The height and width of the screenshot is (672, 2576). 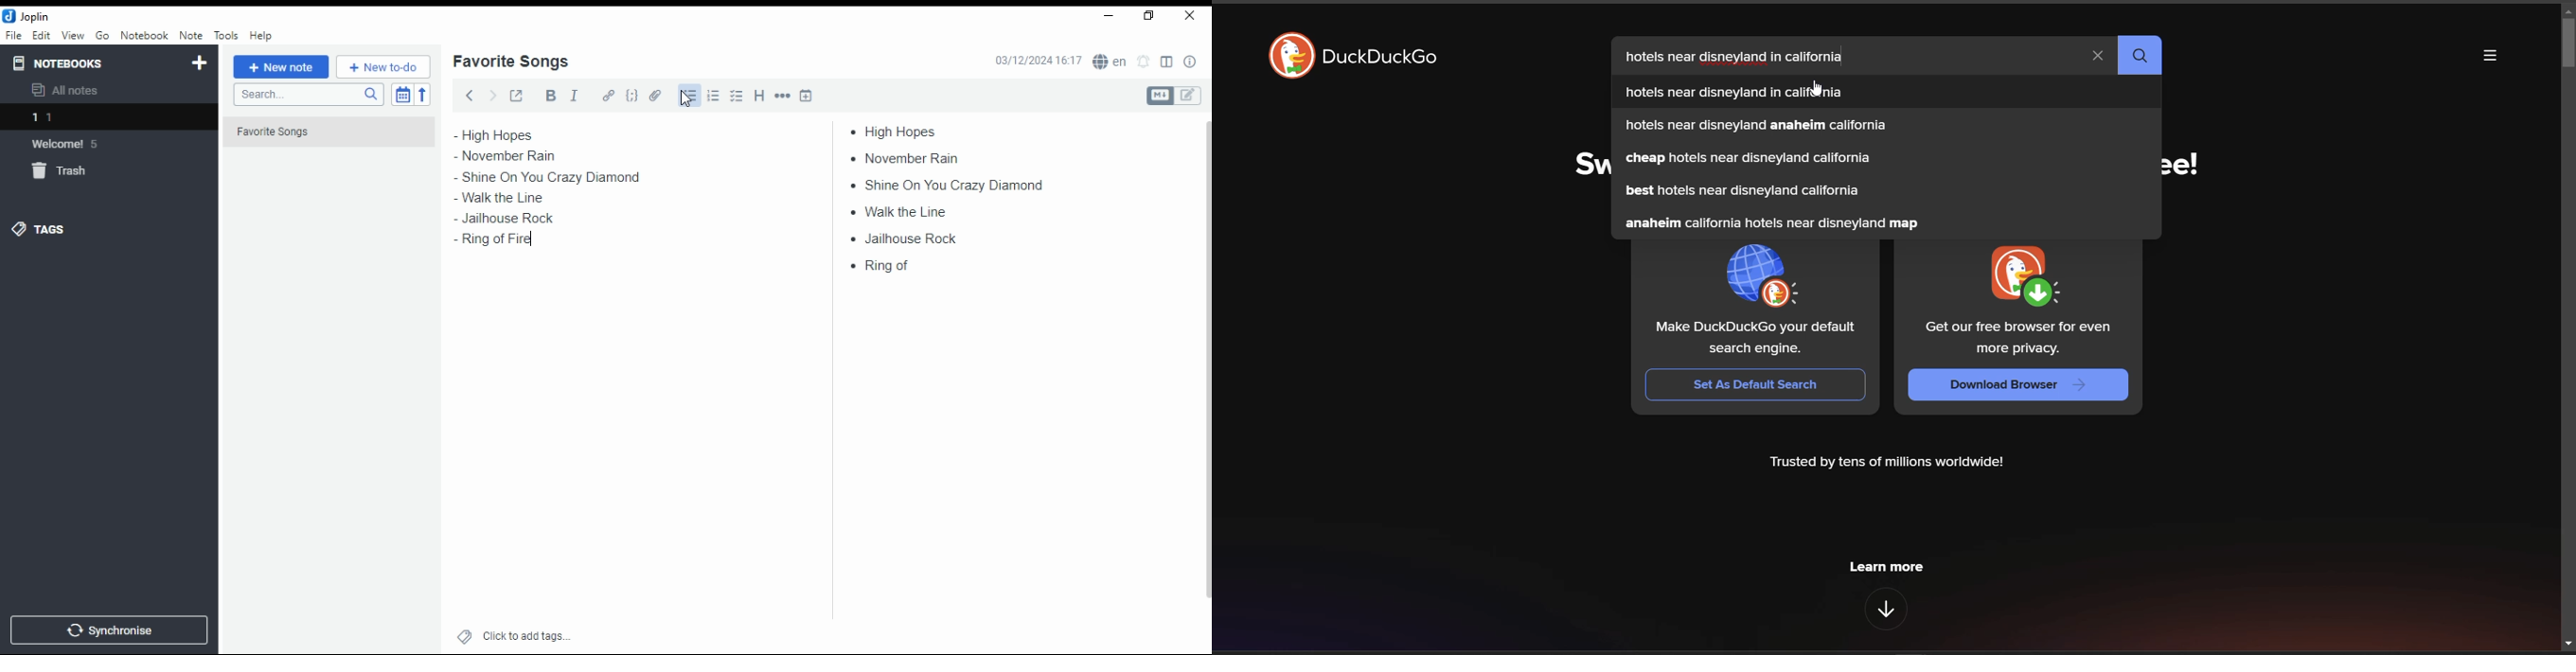 I want to click on icon, so click(x=28, y=16).